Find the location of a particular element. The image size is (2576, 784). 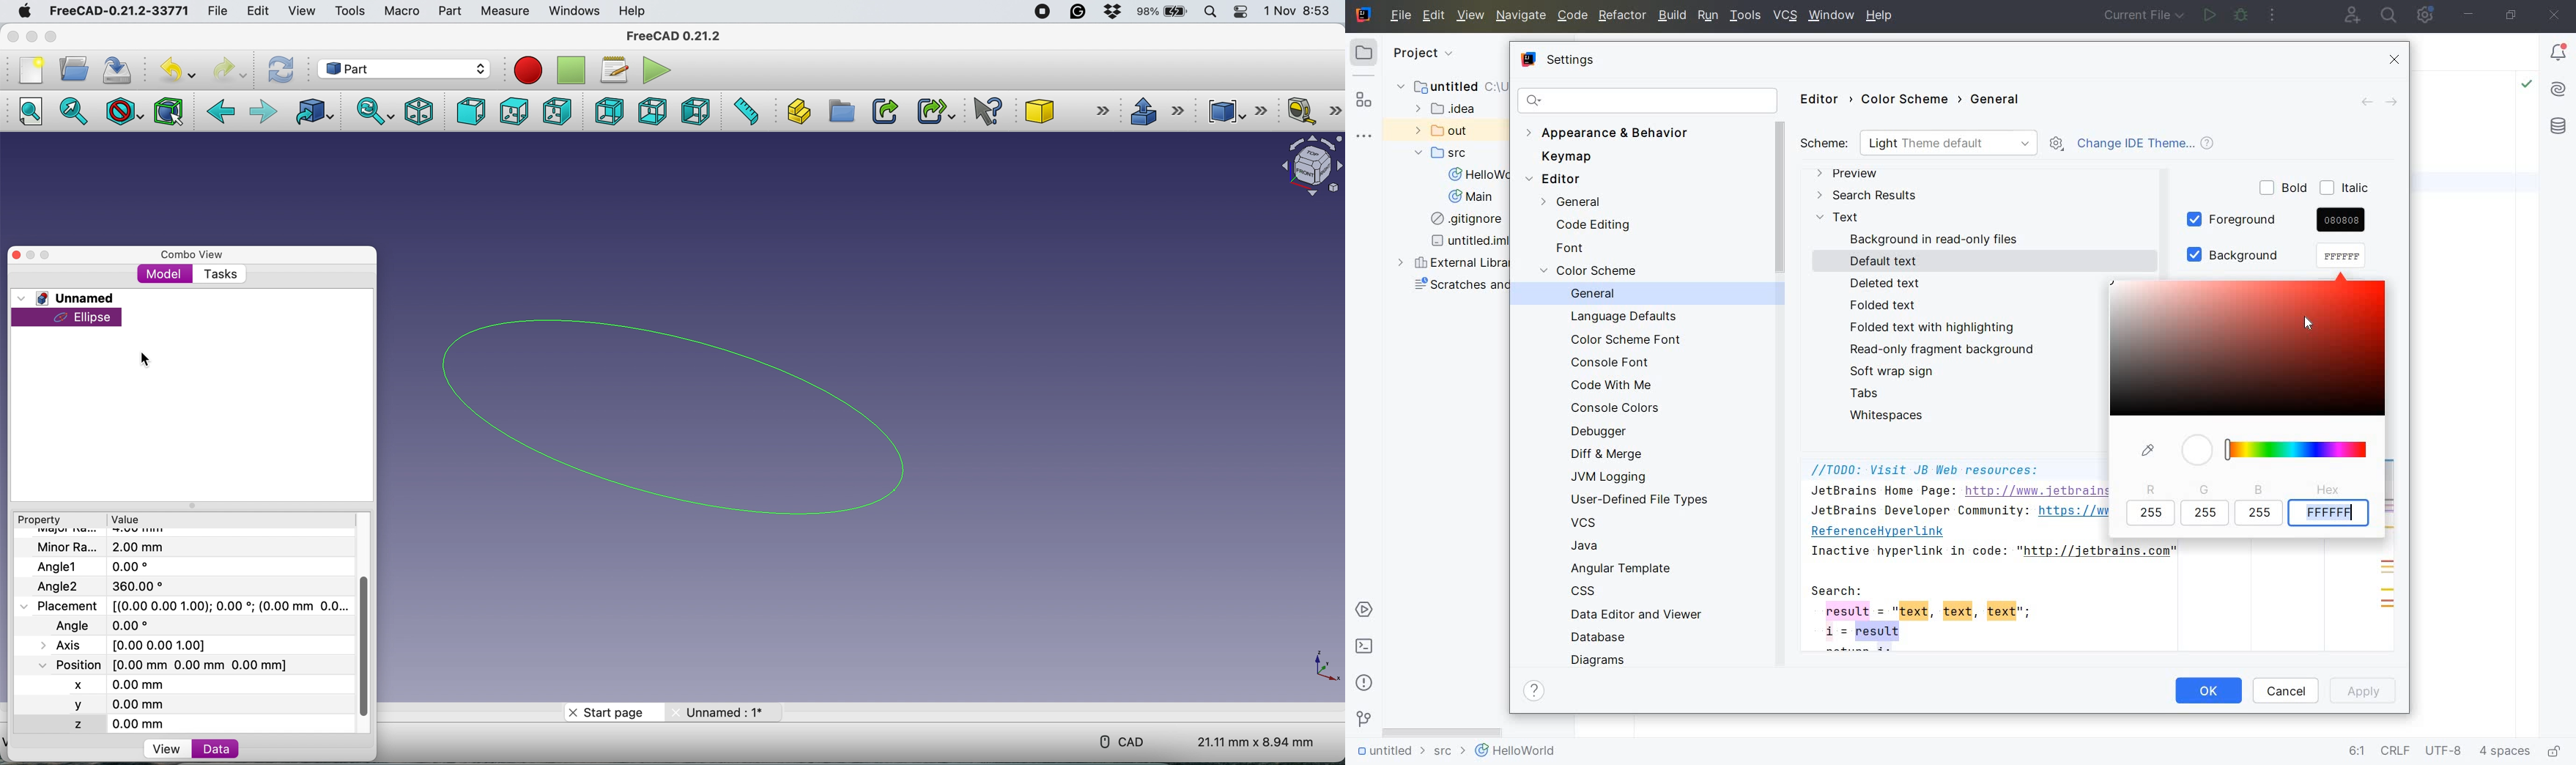

go to linked object is located at coordinates (311, 111).